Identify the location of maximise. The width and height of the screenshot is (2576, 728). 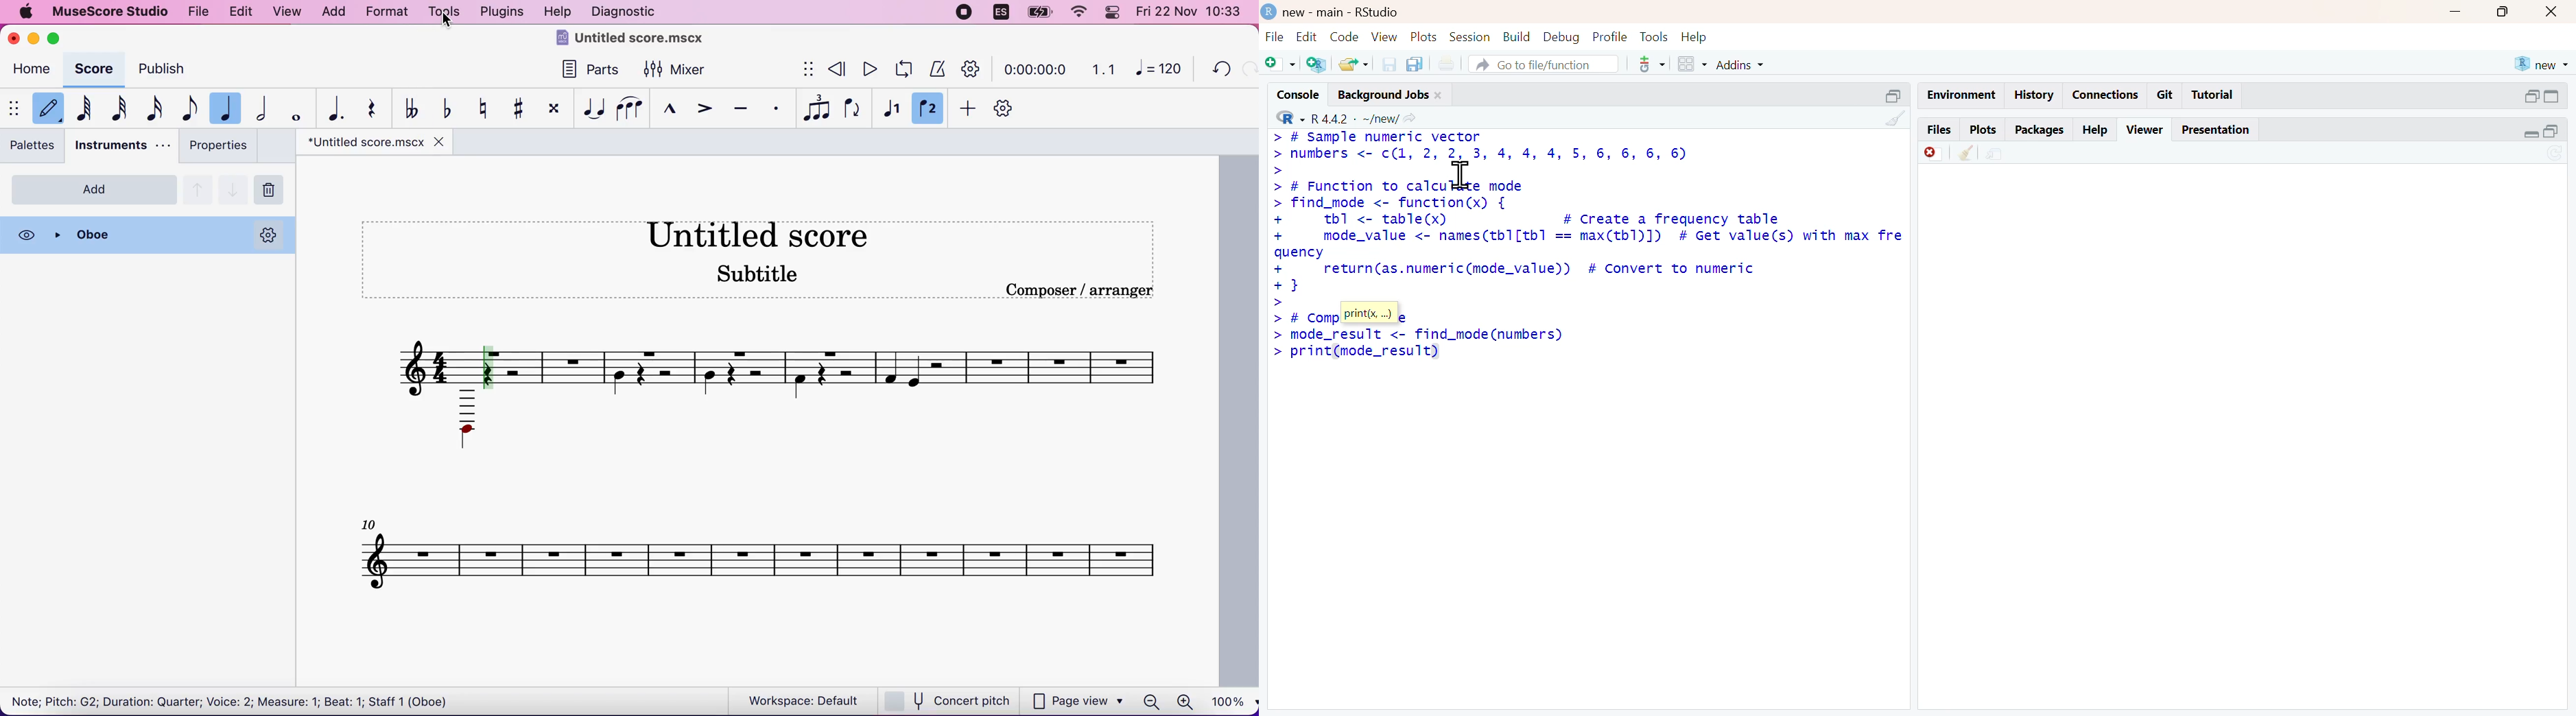
(2501, 12).